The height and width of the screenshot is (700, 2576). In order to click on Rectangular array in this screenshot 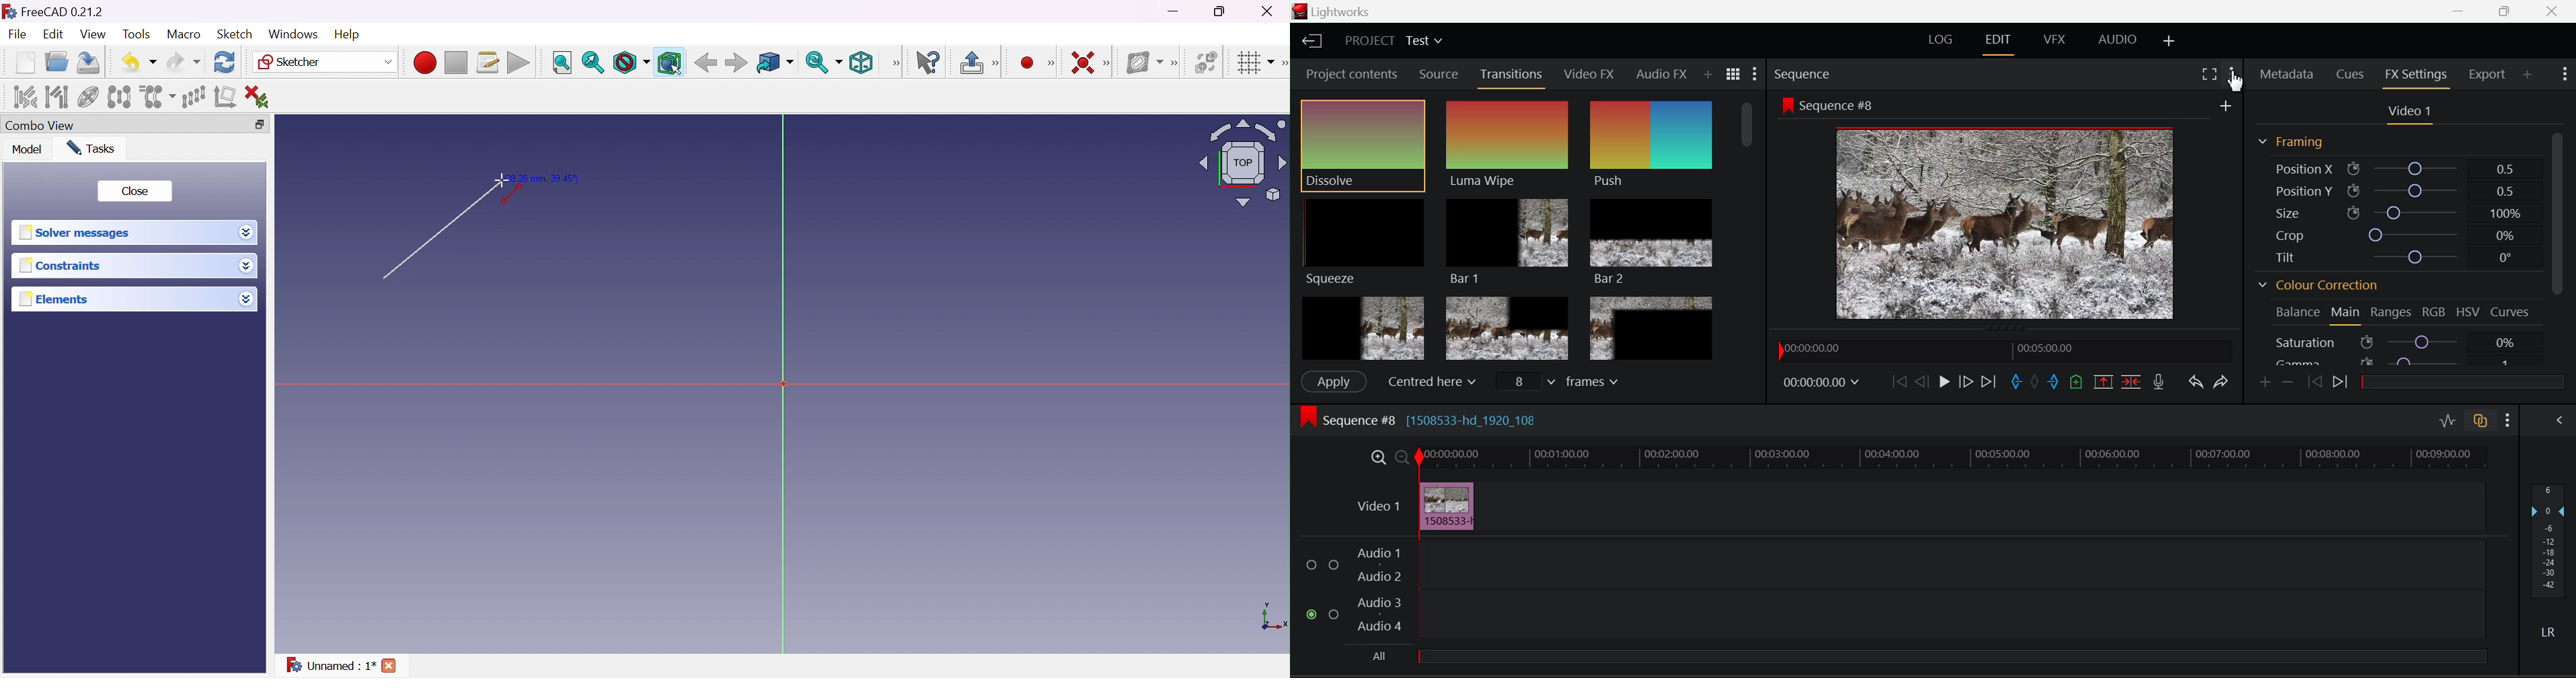, I will do `click(192, 96)`.